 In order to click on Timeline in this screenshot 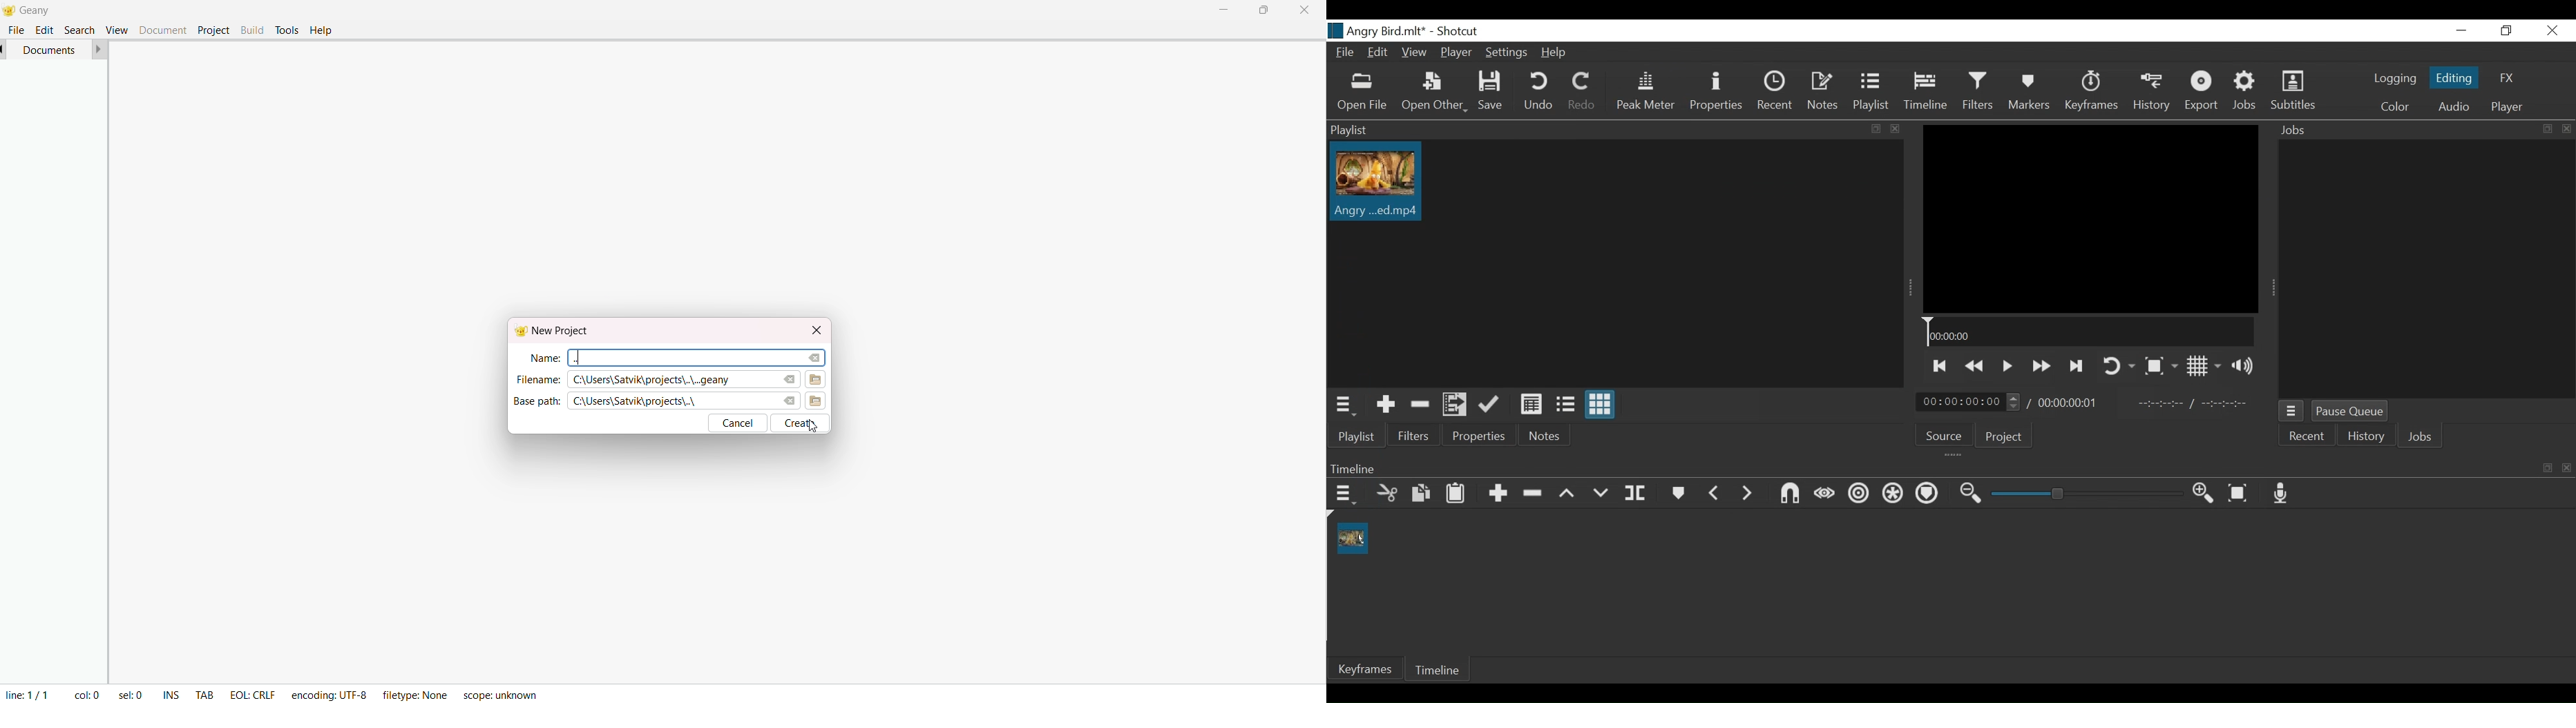, I will do `click(1438, 670)`.